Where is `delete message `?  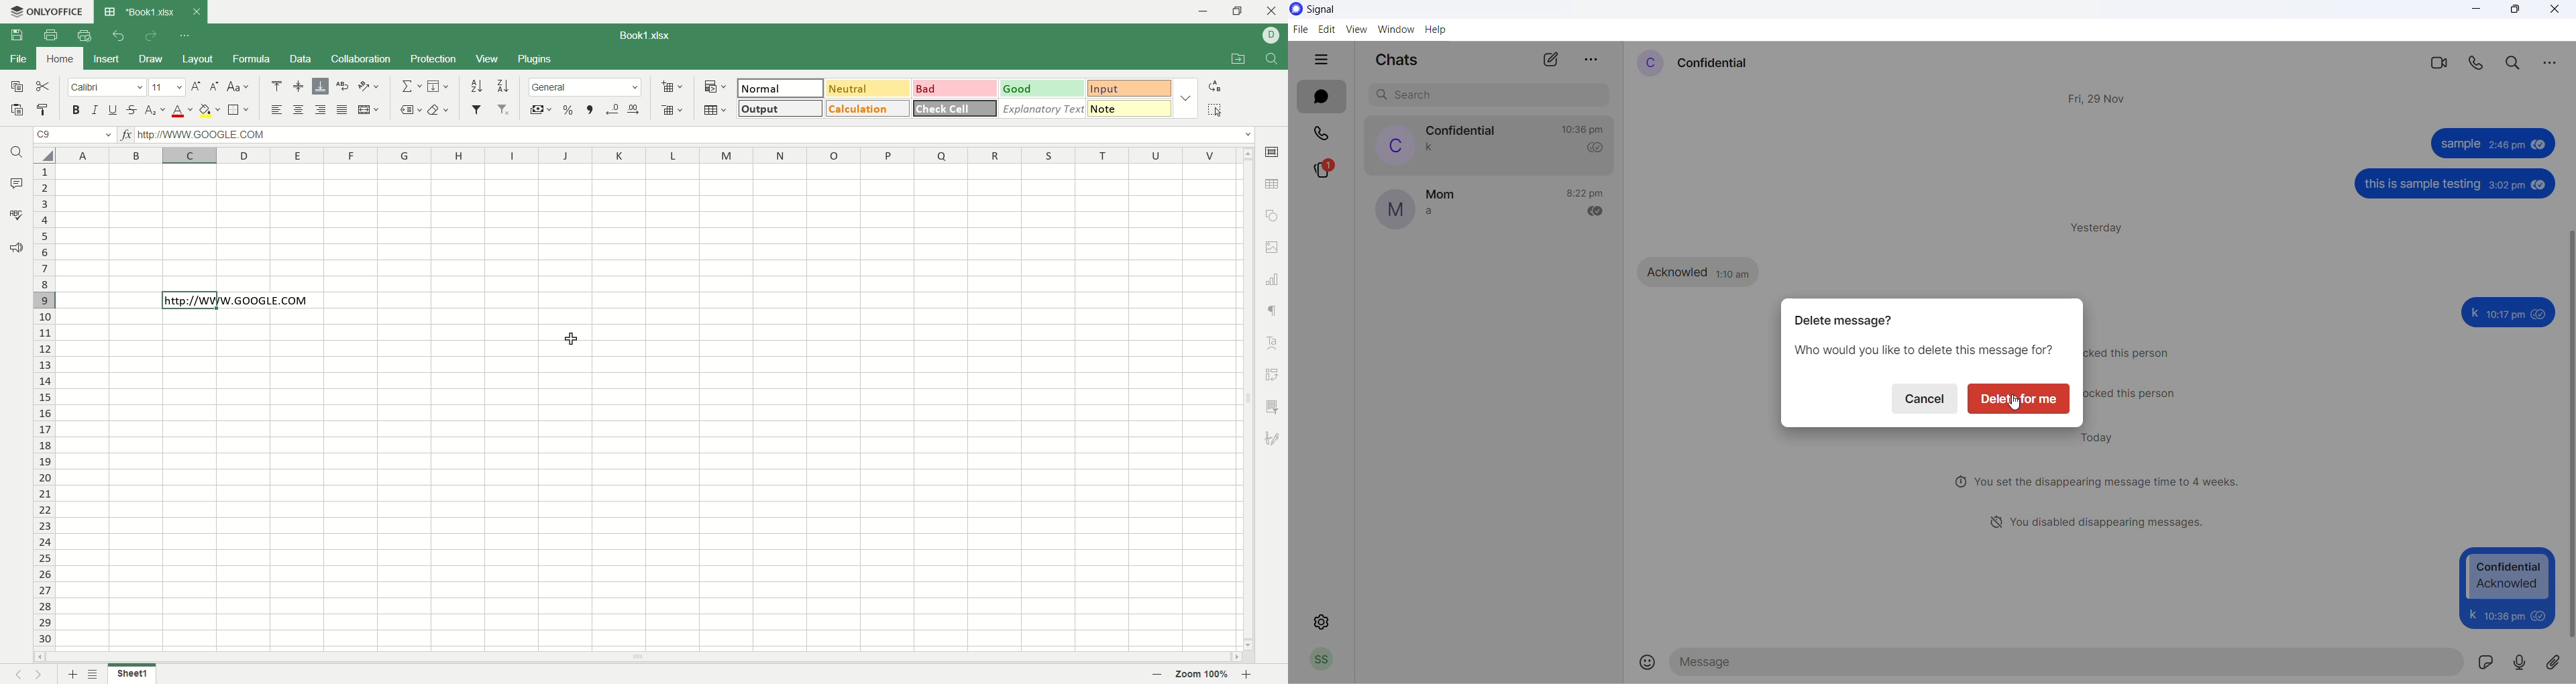
delete message  is located at coordinates (1843, 321).